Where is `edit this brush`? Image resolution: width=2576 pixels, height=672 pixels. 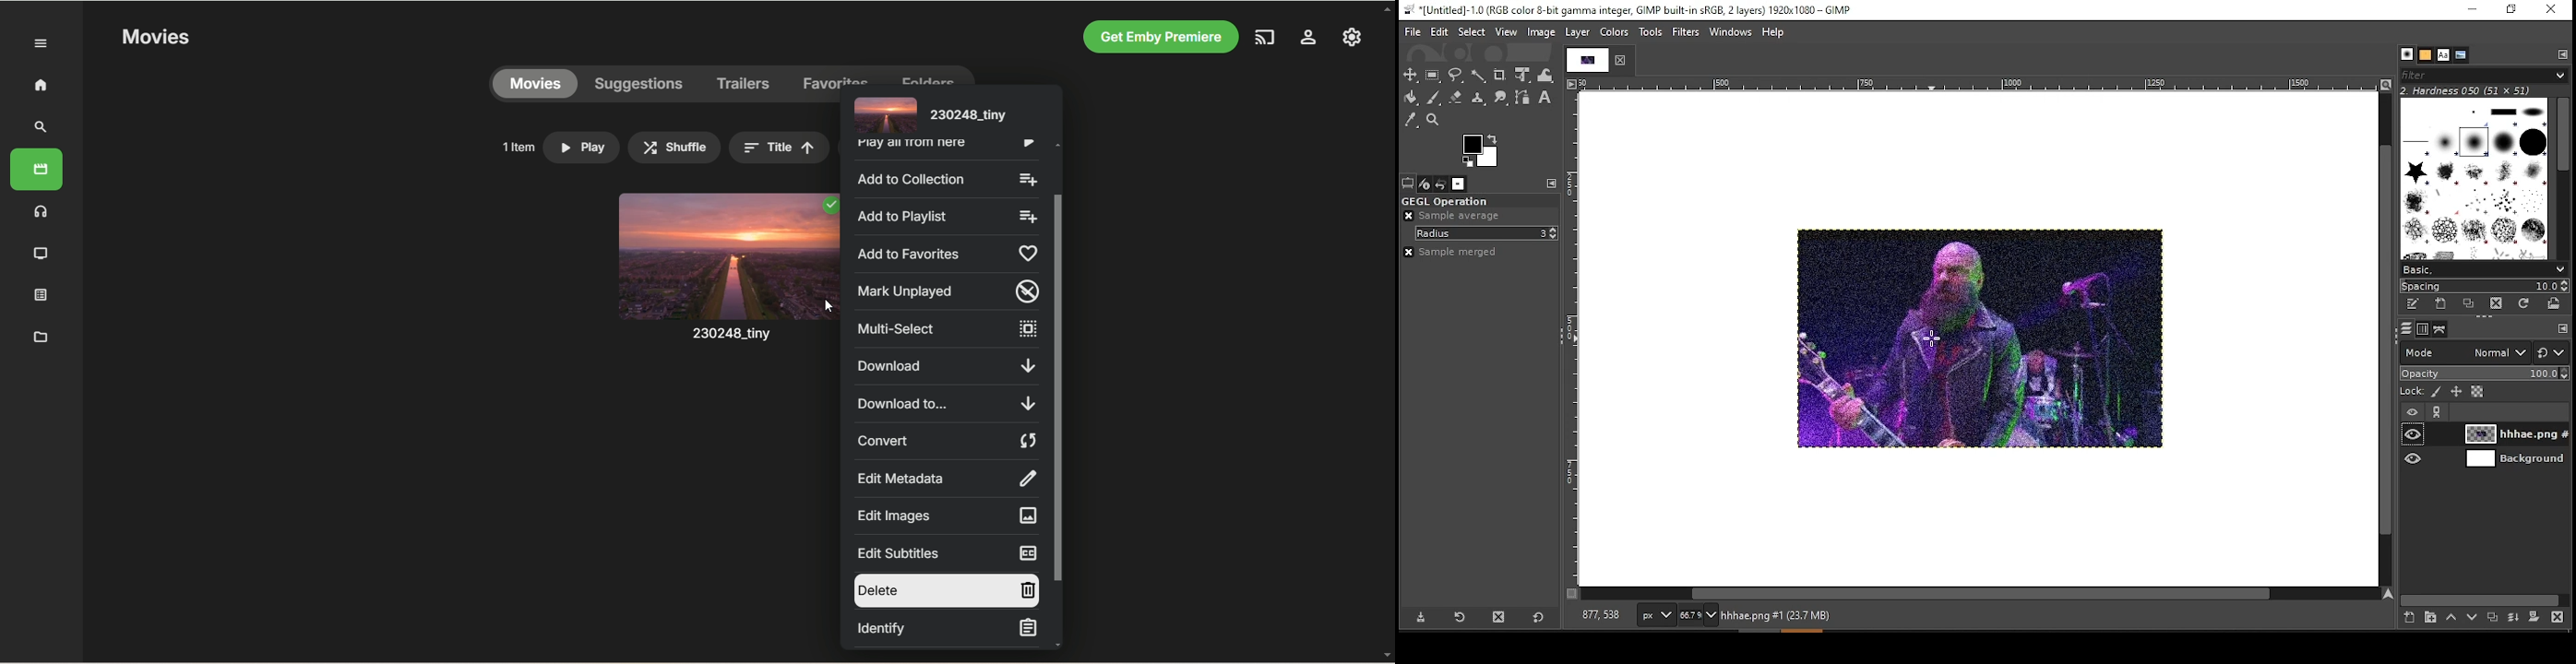 edit this brush is located at coordinates (2416, 306).